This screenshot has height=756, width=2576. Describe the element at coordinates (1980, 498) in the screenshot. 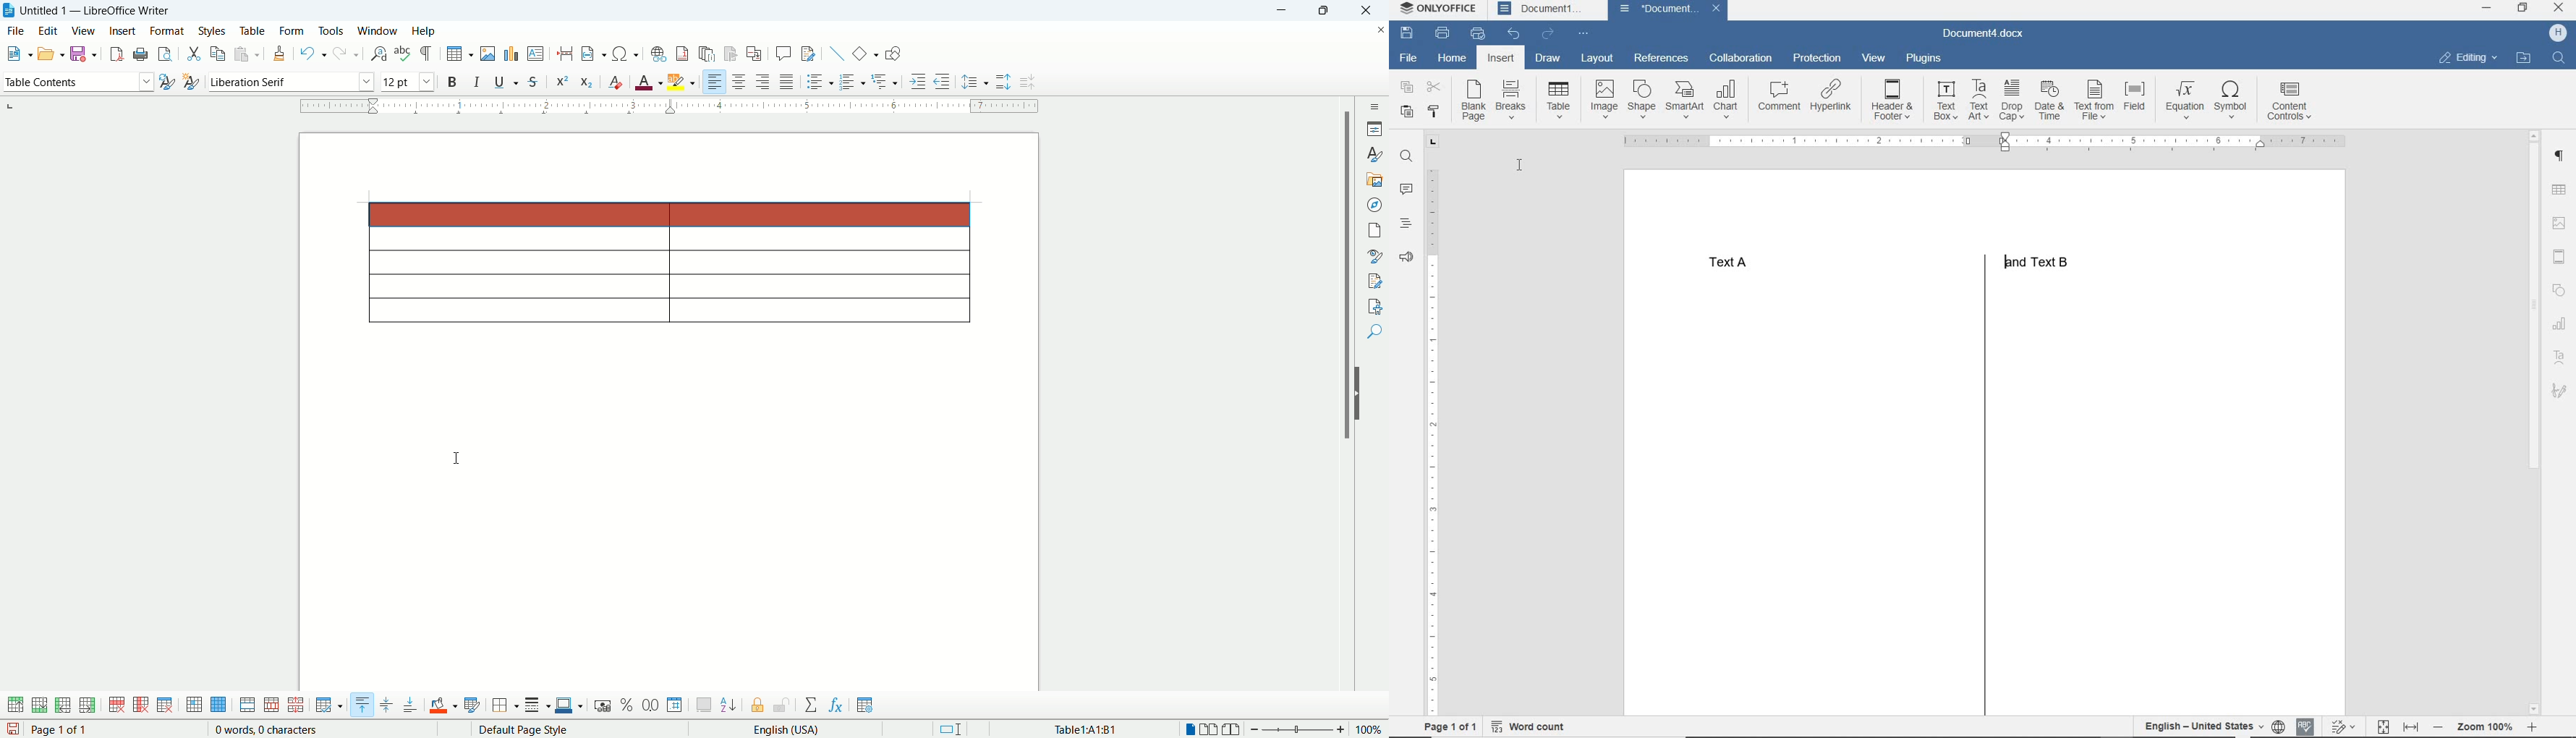

I see `COLUMN ADDED BETWEEN TEXT` at that location.